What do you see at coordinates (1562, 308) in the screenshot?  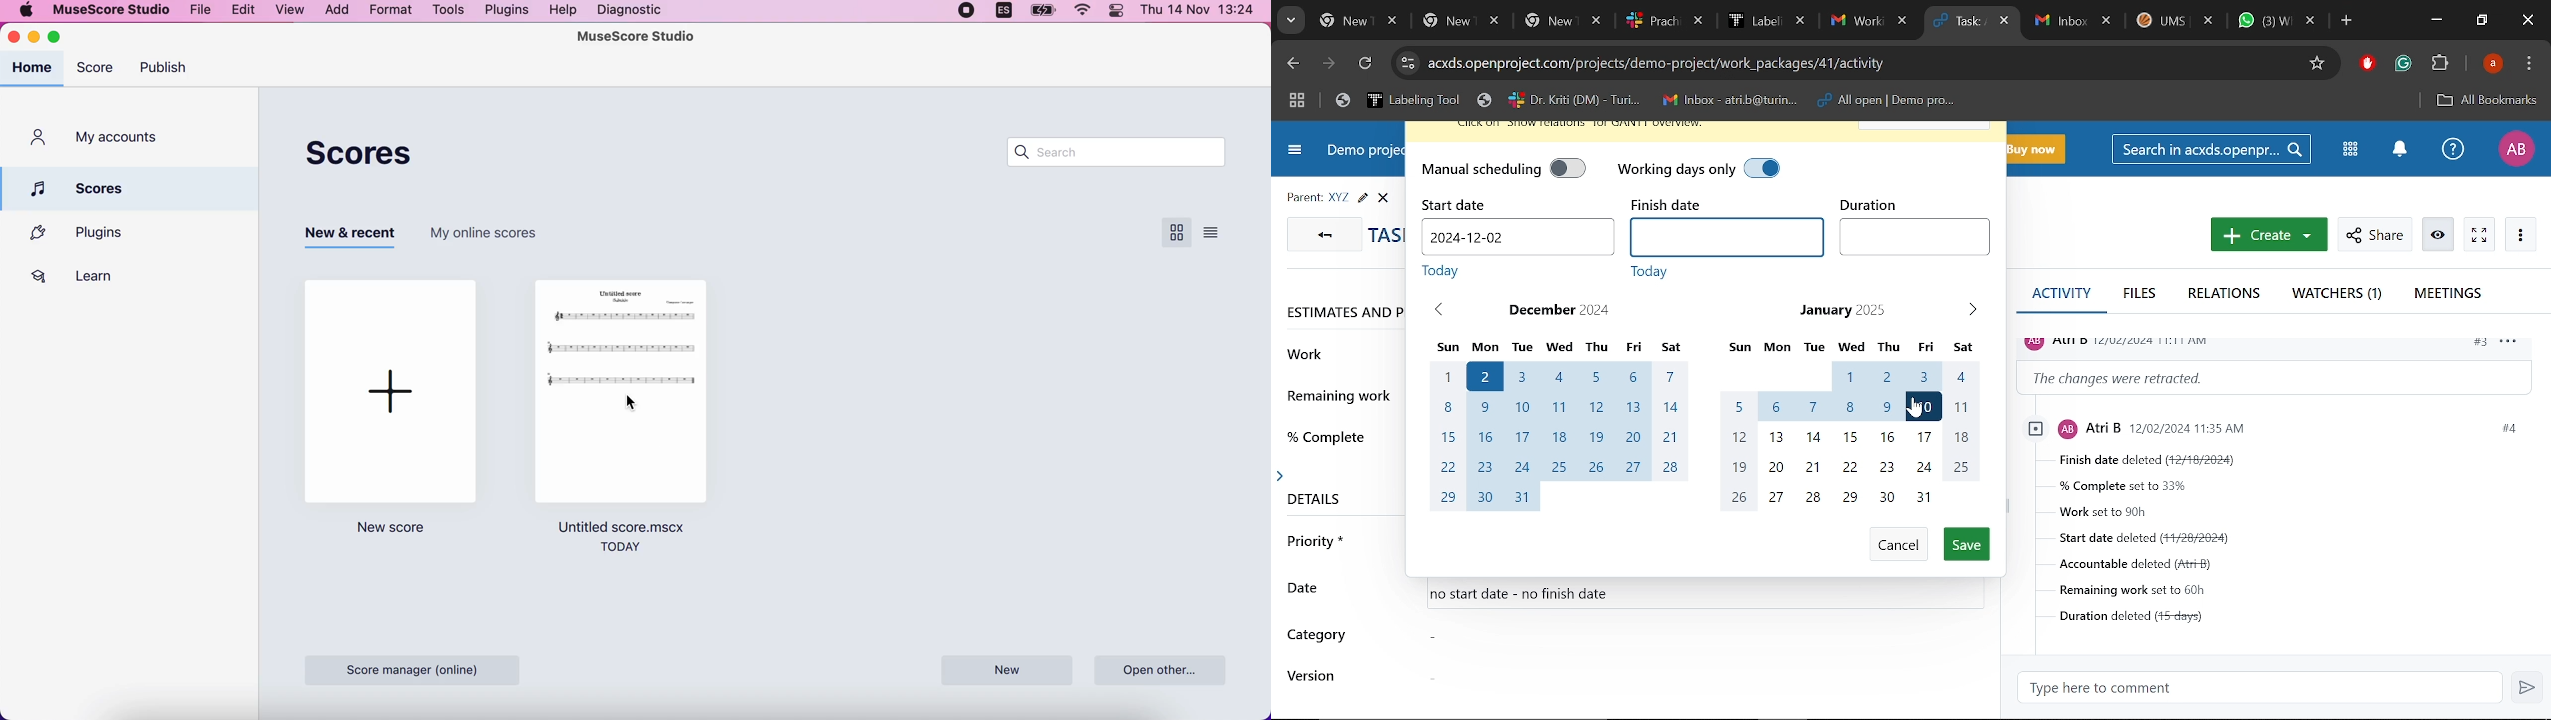 I see `December 2024` at bounding box center [1562, 308].